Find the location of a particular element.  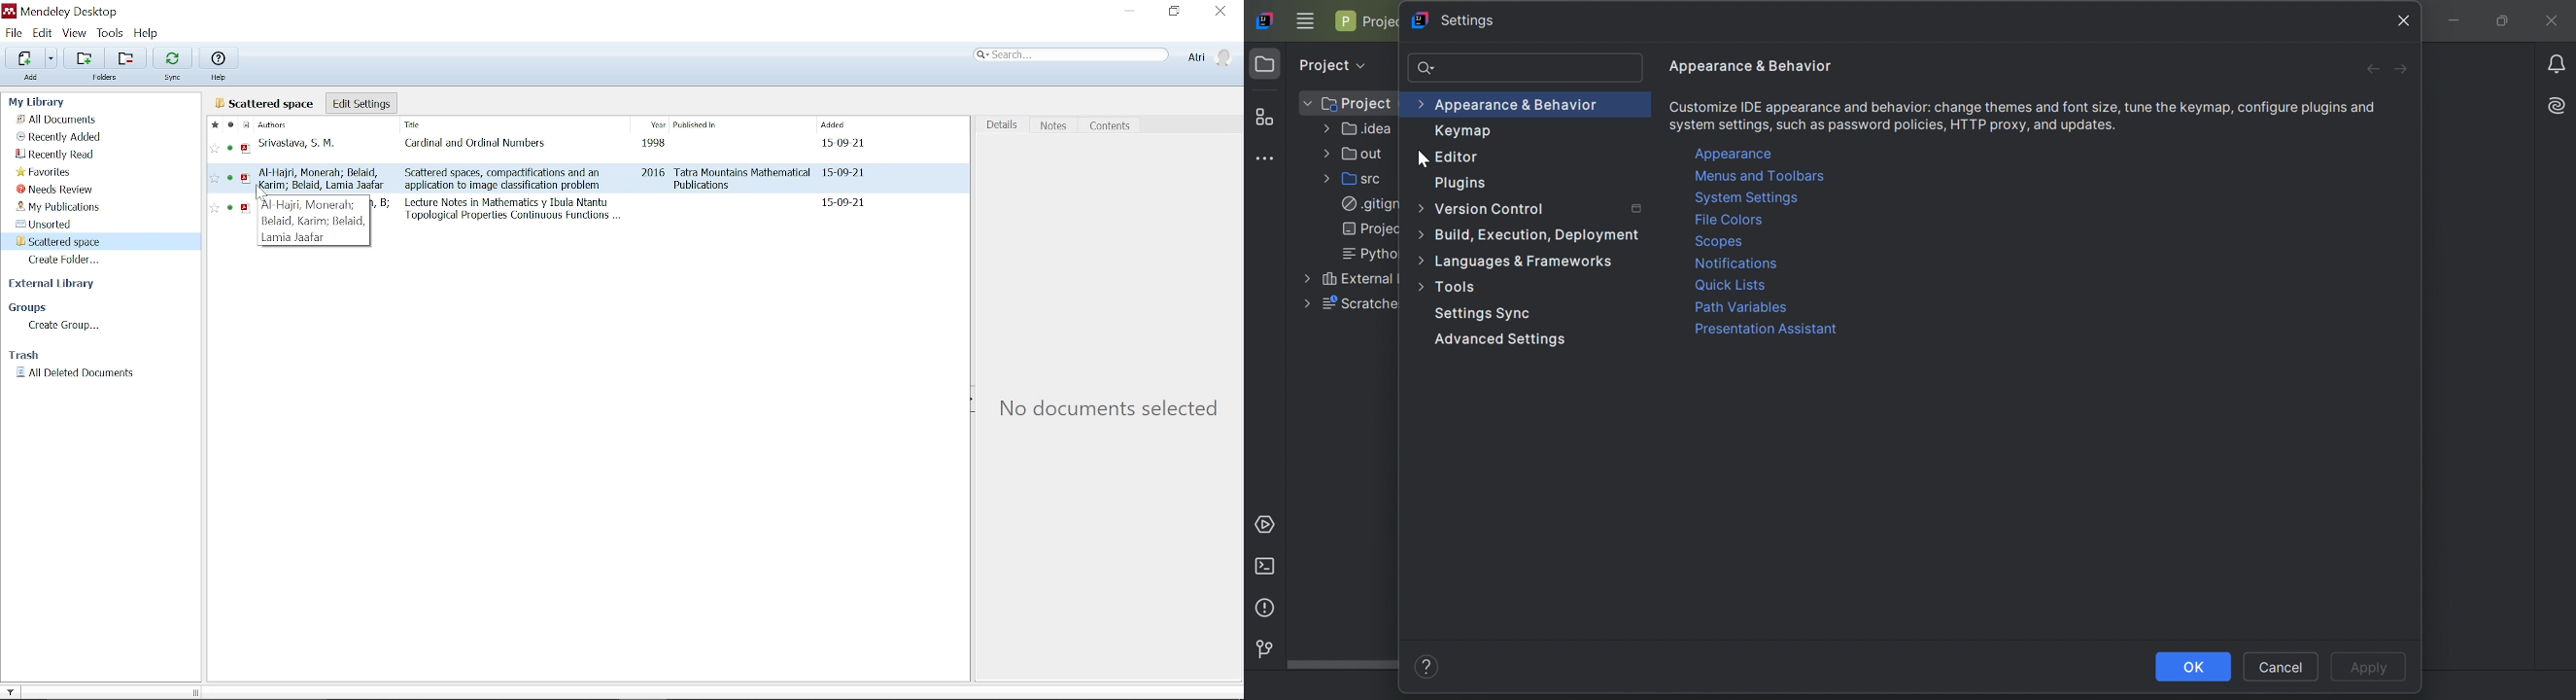

Project is located at coordinates (1265, 65).